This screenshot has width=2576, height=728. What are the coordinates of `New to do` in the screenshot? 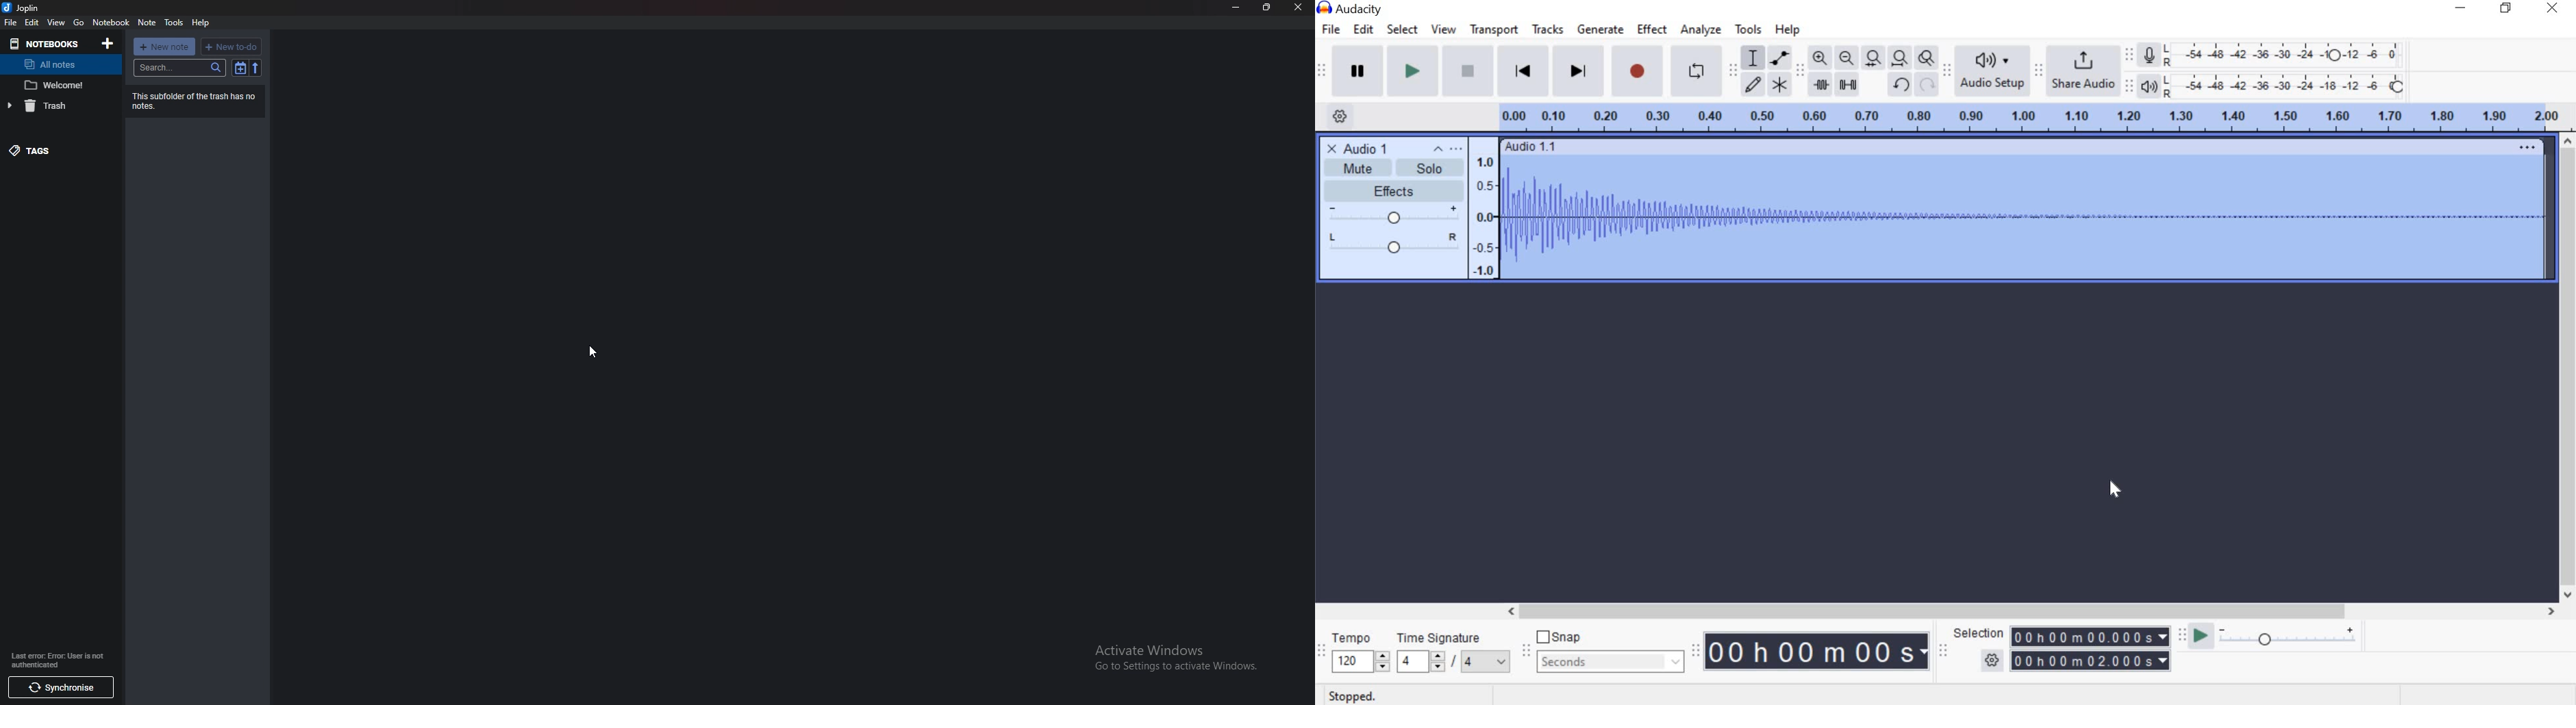 It's located at (231, 47).